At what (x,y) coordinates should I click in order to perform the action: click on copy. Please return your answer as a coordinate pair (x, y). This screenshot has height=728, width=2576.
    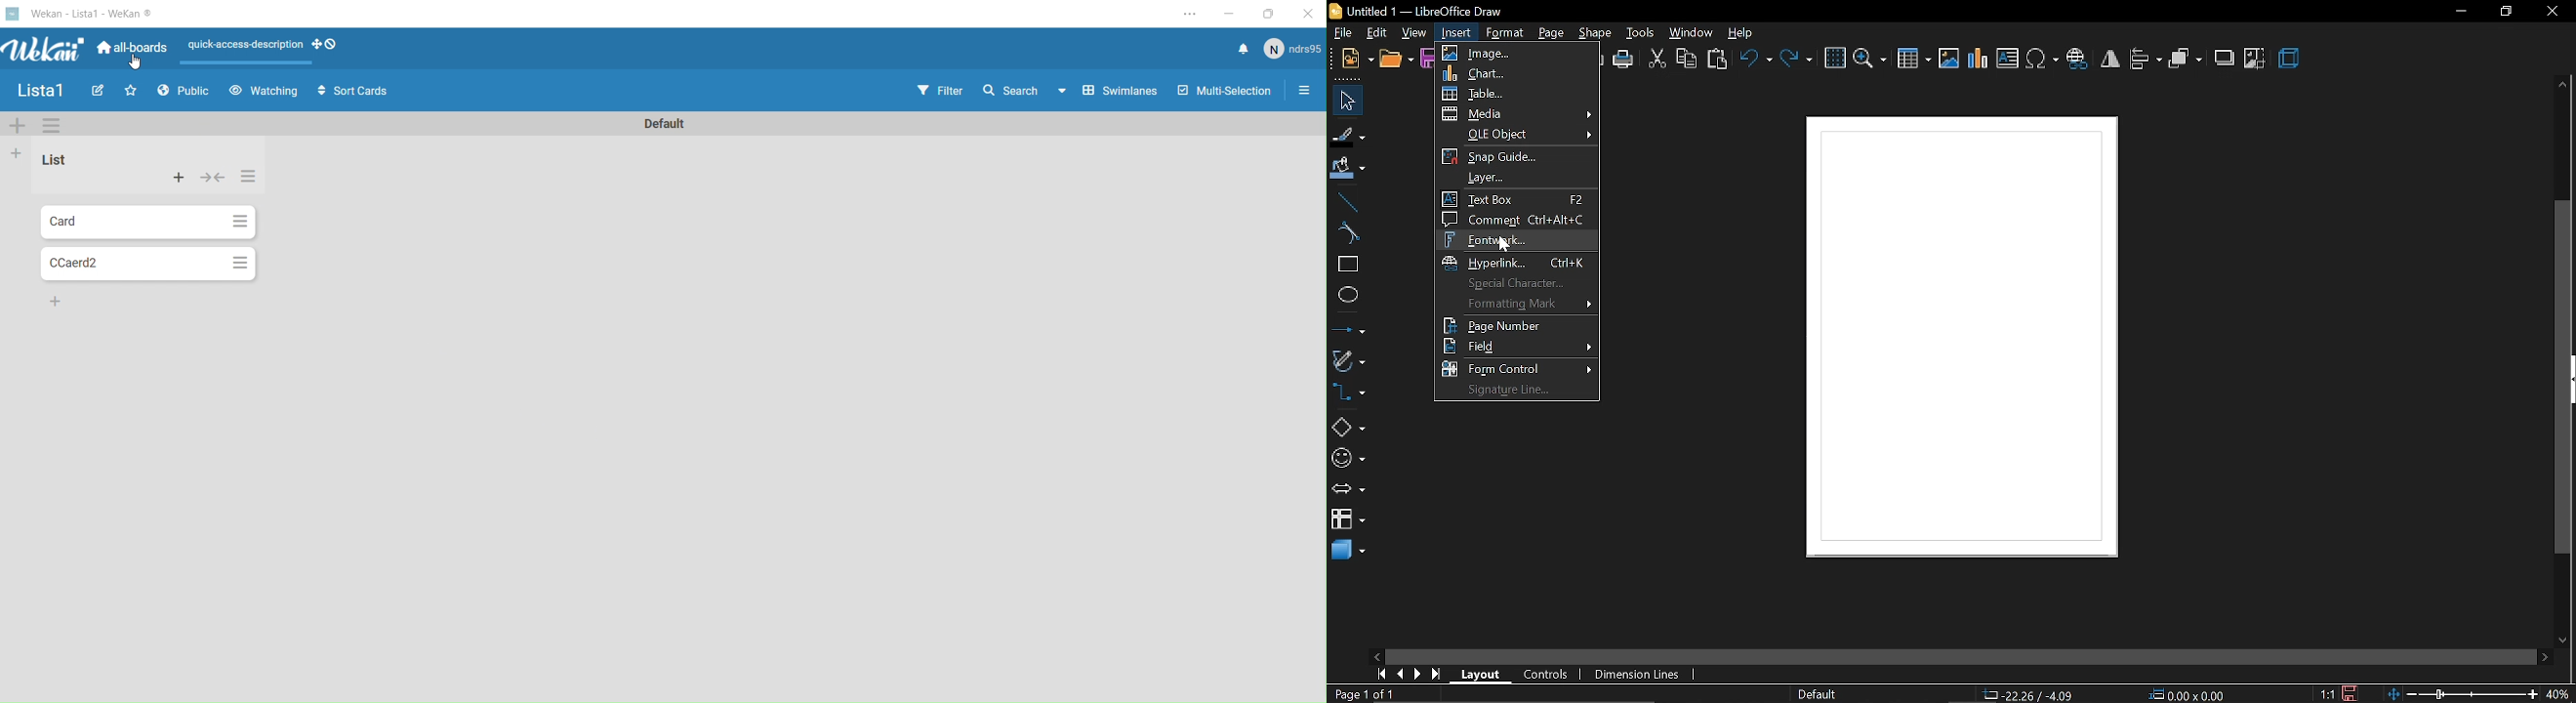
    Looking at the image, I should click on (1688, 59).